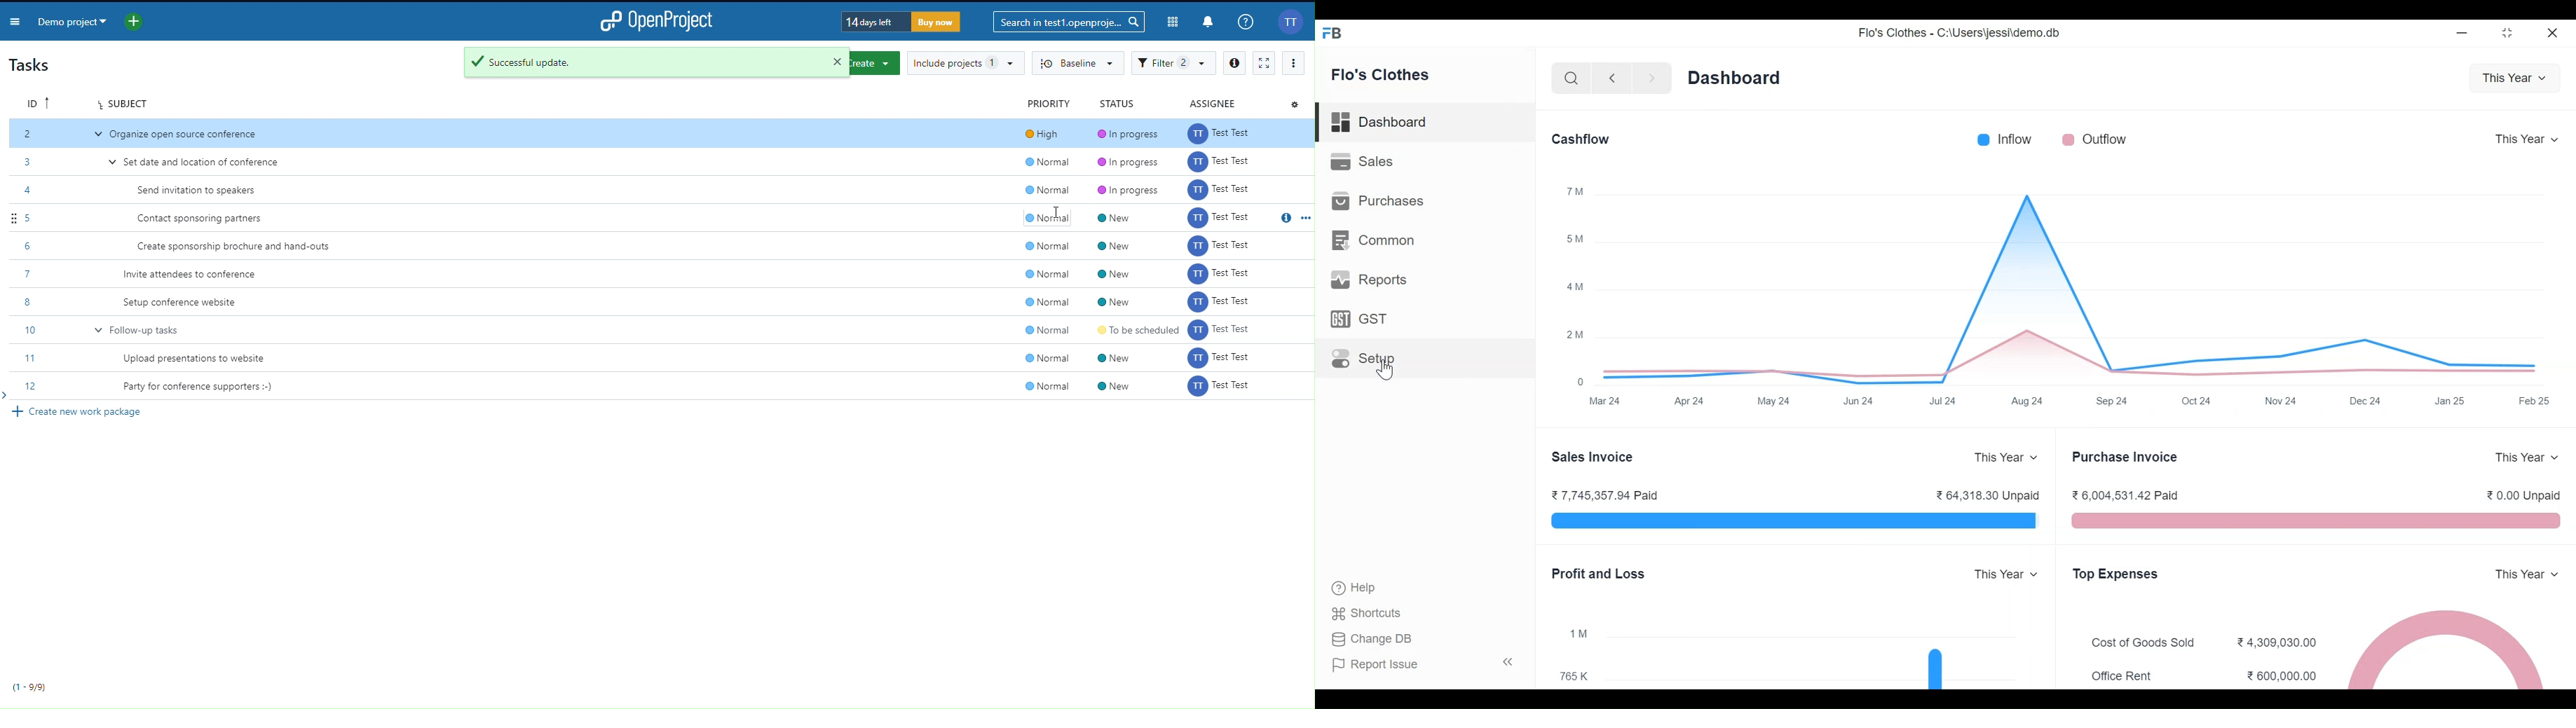 The height and width of the screenshot is (728, 2576). Describe the element at coordinates (1597, 573) in the screenshot. I see `profit and loss` at that location.